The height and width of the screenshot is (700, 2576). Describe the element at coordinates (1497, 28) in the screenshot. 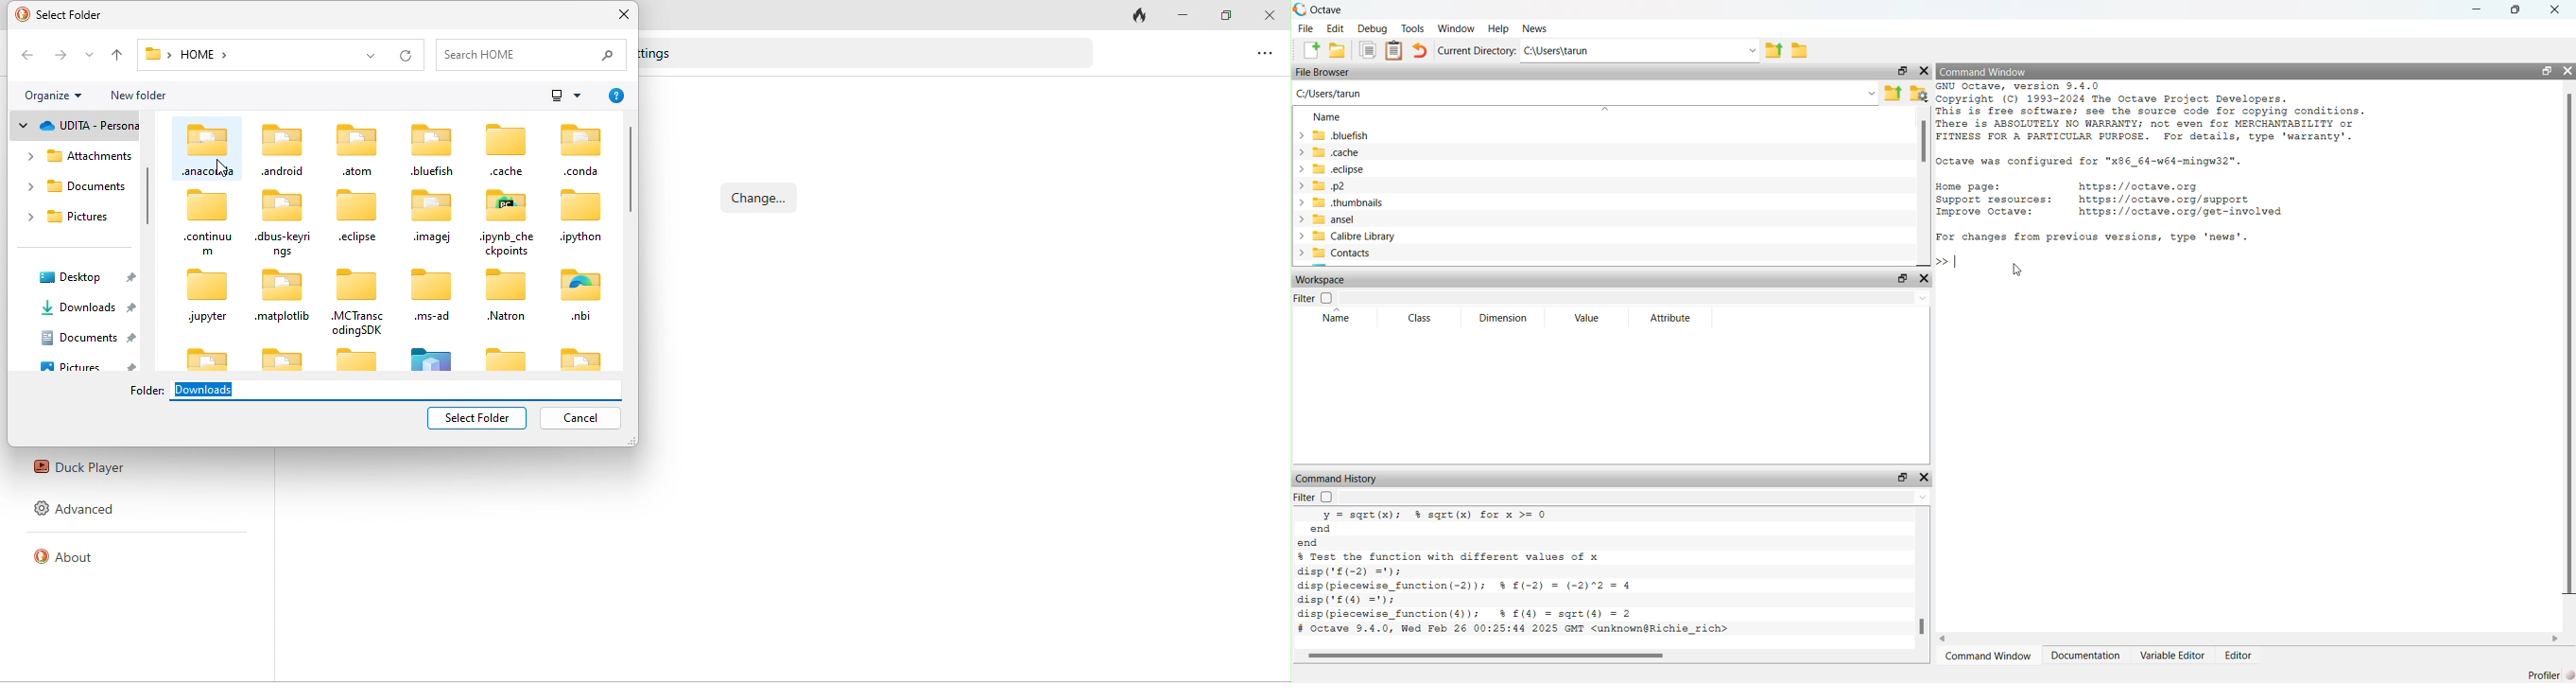

I see `Help` at that location.